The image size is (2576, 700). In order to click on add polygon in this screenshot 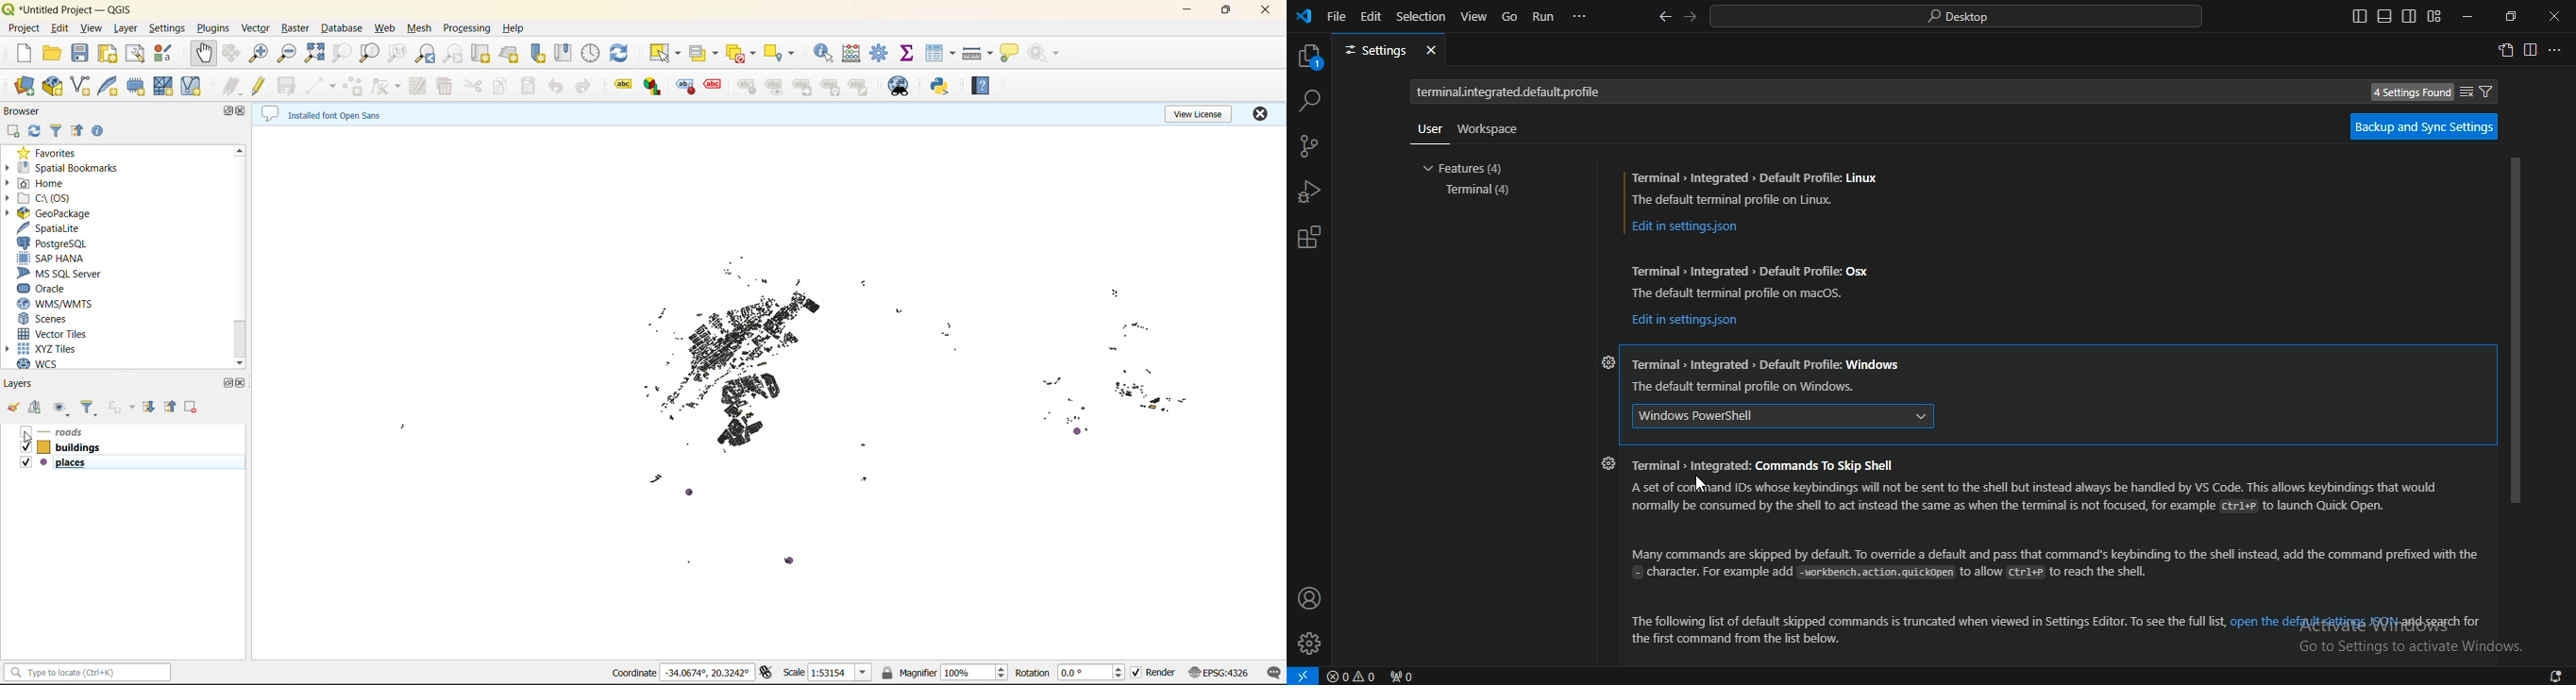, I will do `click(354, 85)`.